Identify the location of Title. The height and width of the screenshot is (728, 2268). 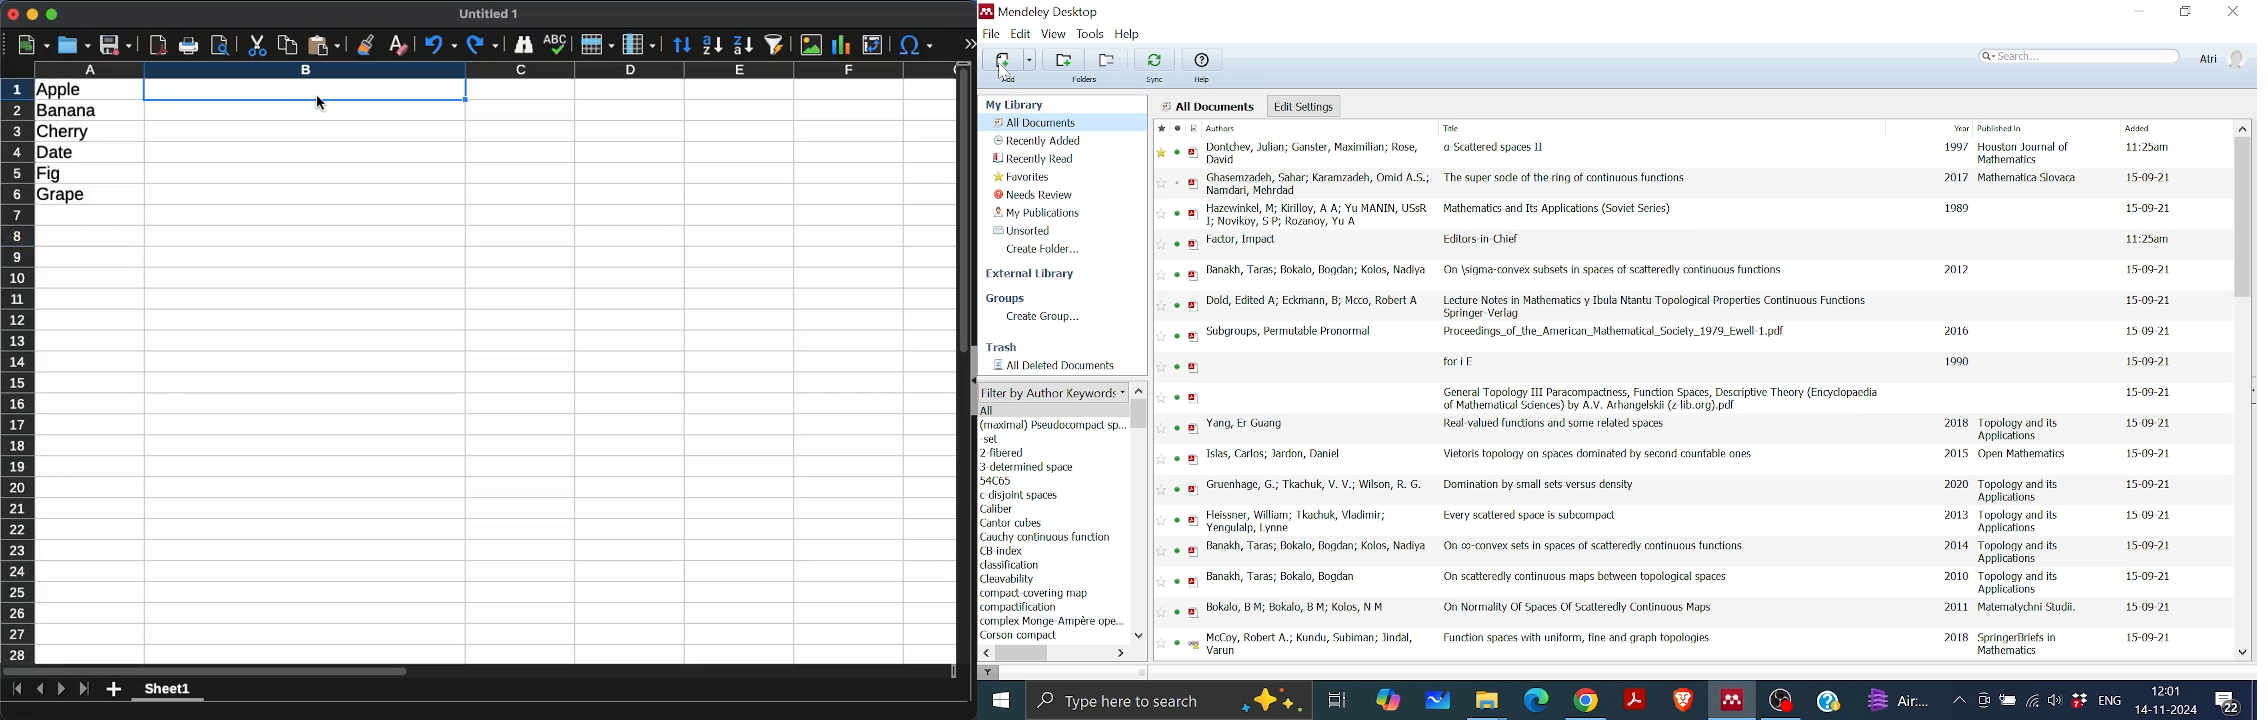
(1534, 484).